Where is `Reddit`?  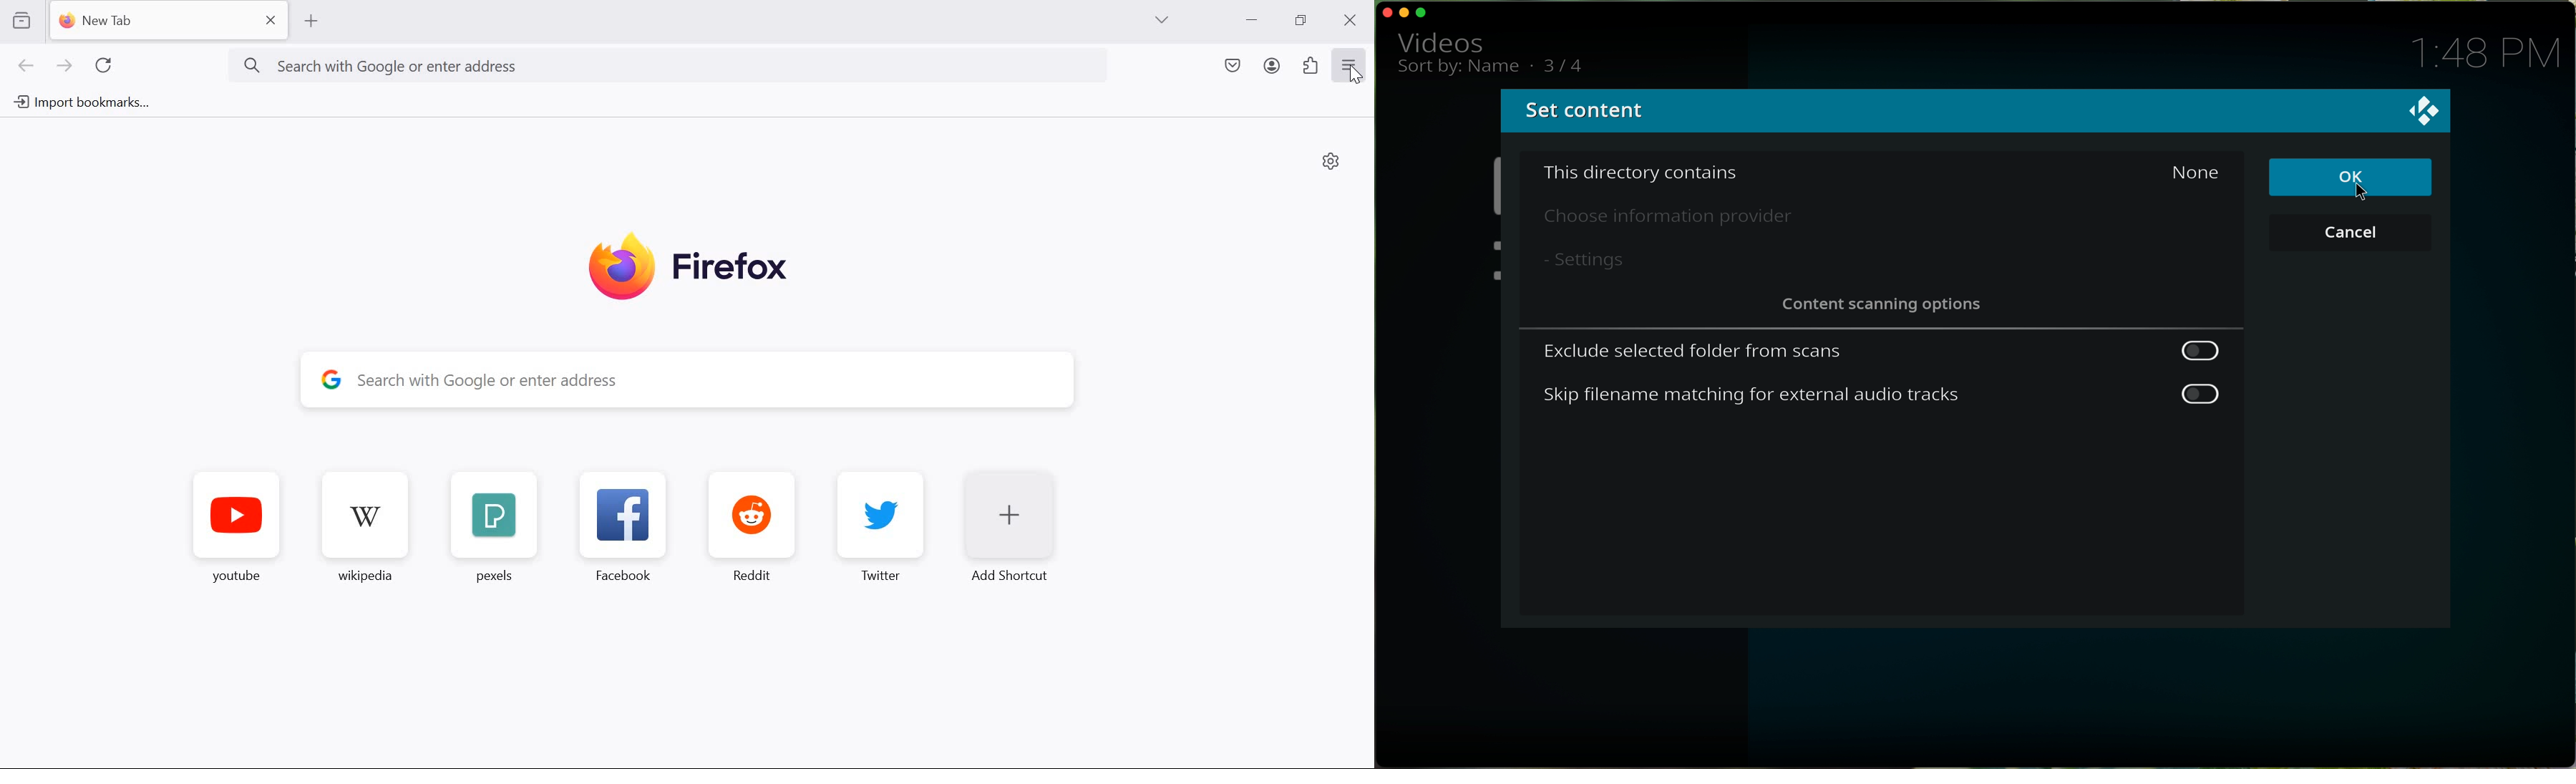
Reddit is located at coordinates (751, 520).